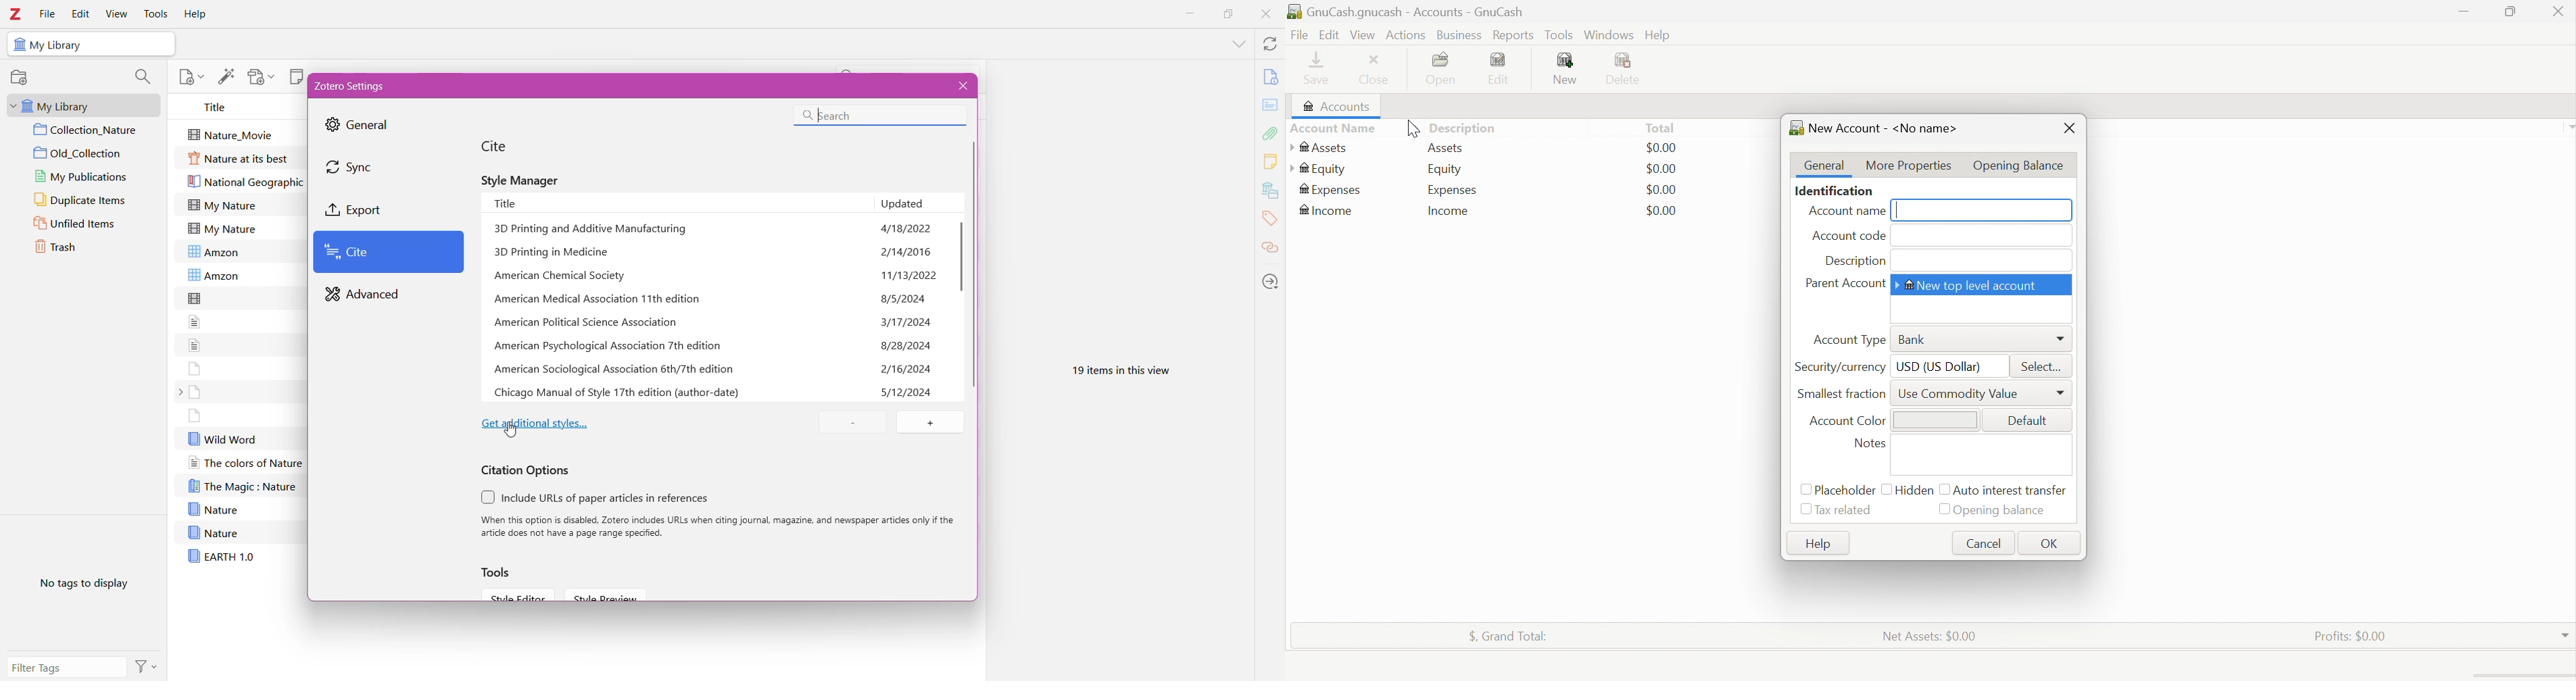  I want to click on Unfiled Items, so click(84, 225).